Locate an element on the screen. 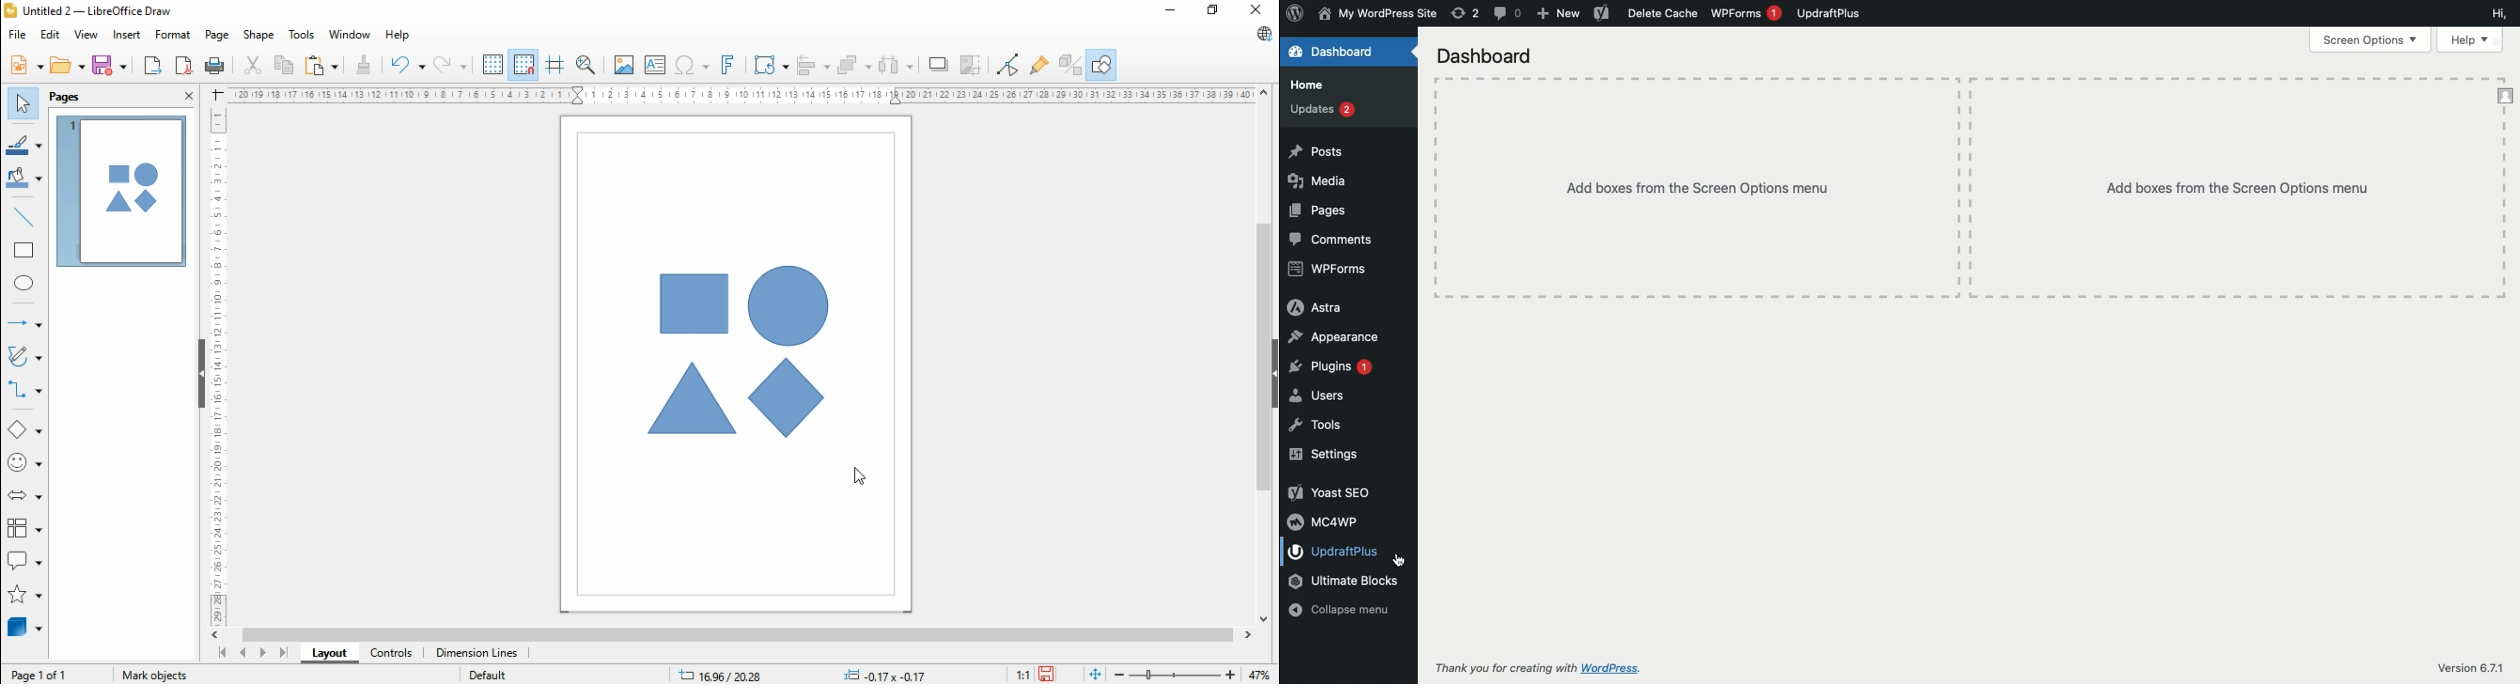  close pane is located at coordinates (187, 94).